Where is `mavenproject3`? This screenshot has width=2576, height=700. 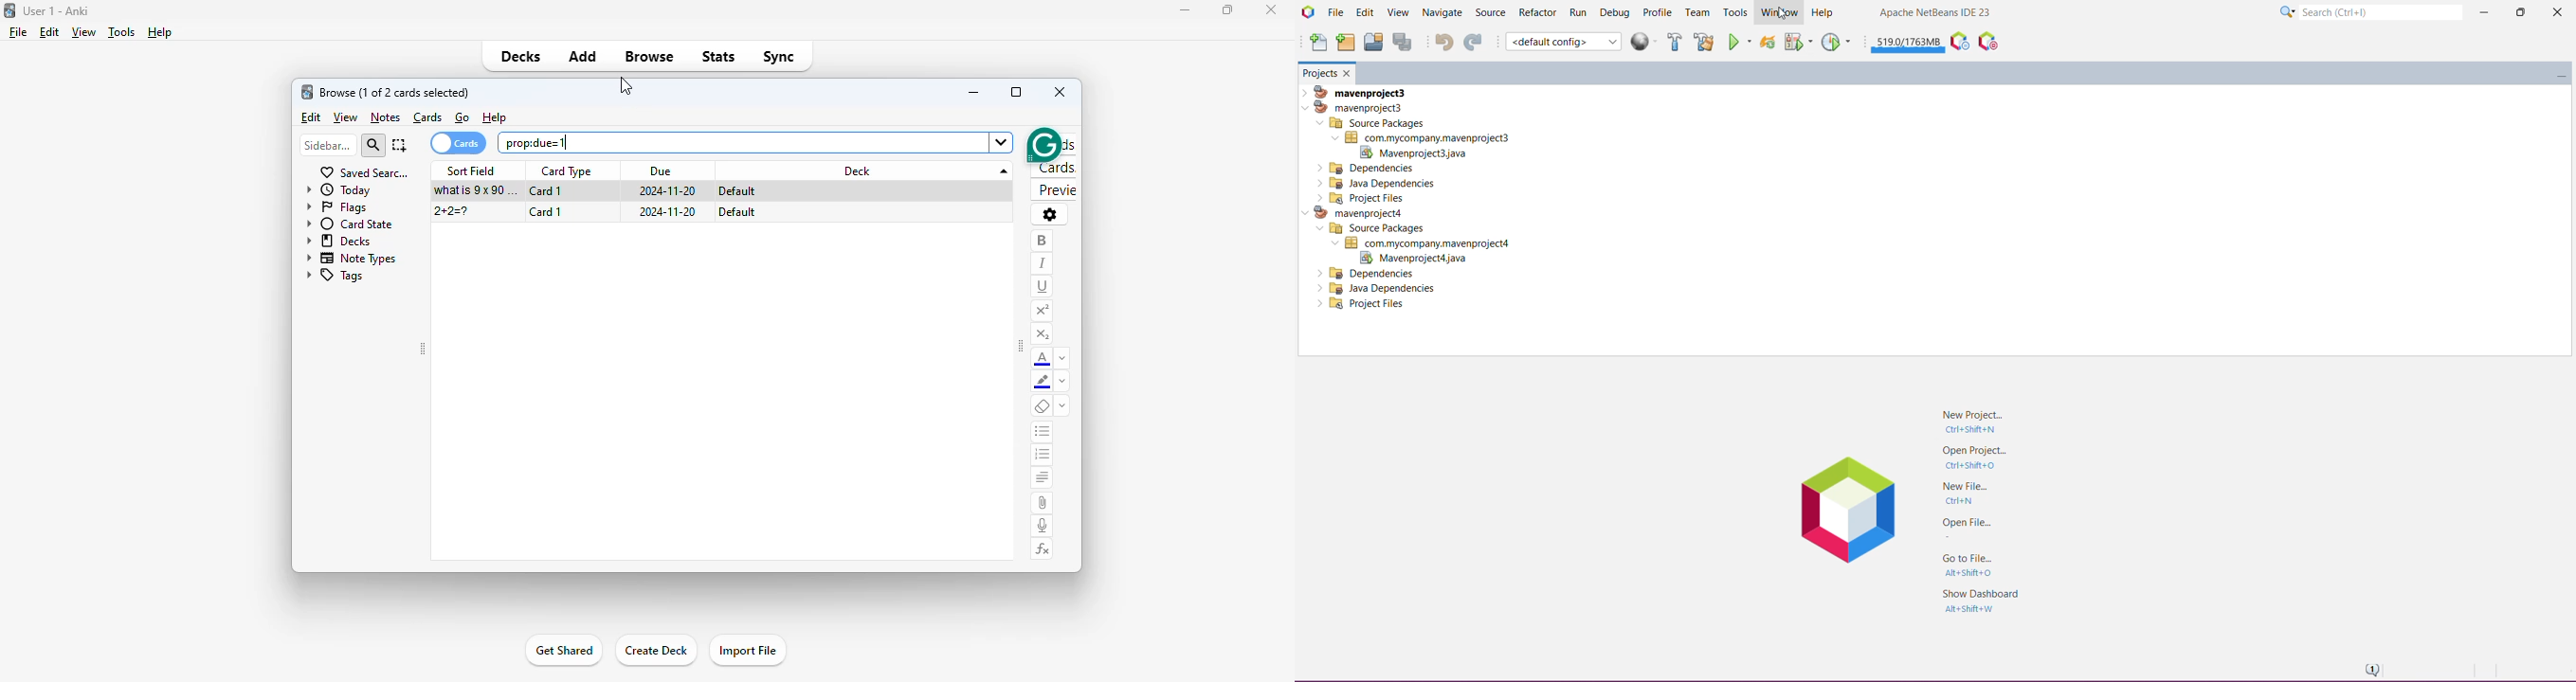 mavenproject3 is located at coordinates (1359, 91).